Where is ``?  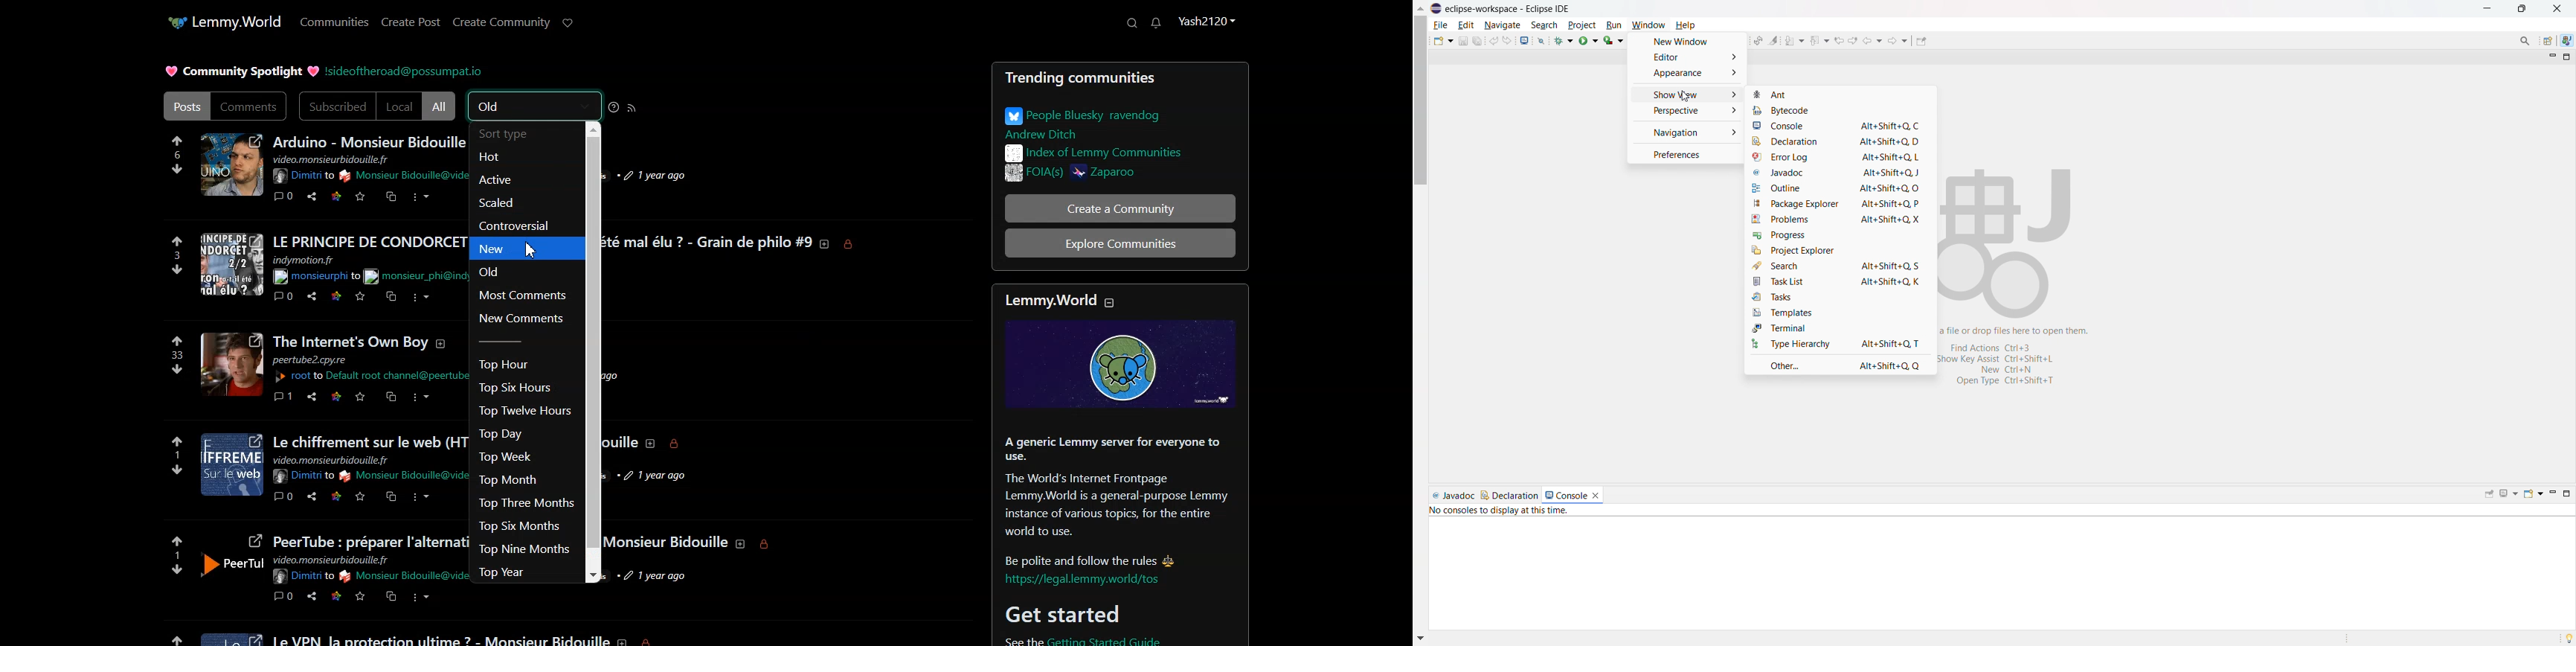  is located at coordinates (312, 360).